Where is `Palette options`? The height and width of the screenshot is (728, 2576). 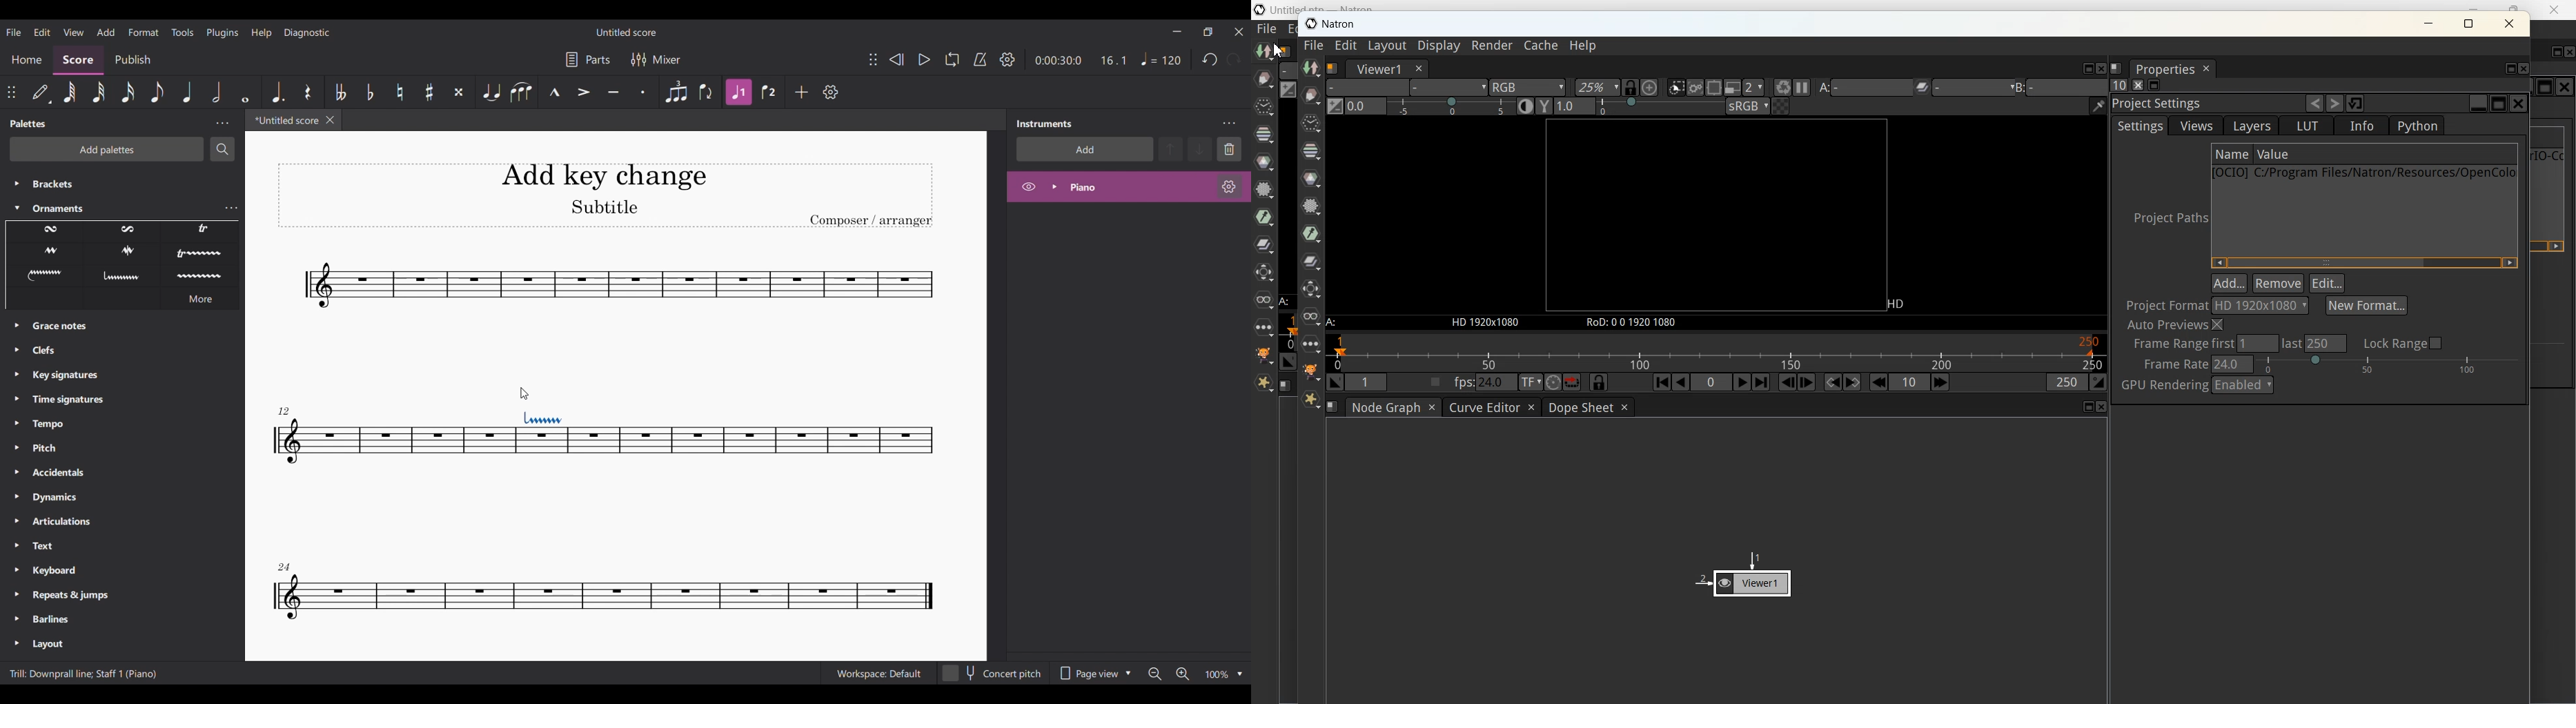
Palette options is located at coordinates (117, 192).